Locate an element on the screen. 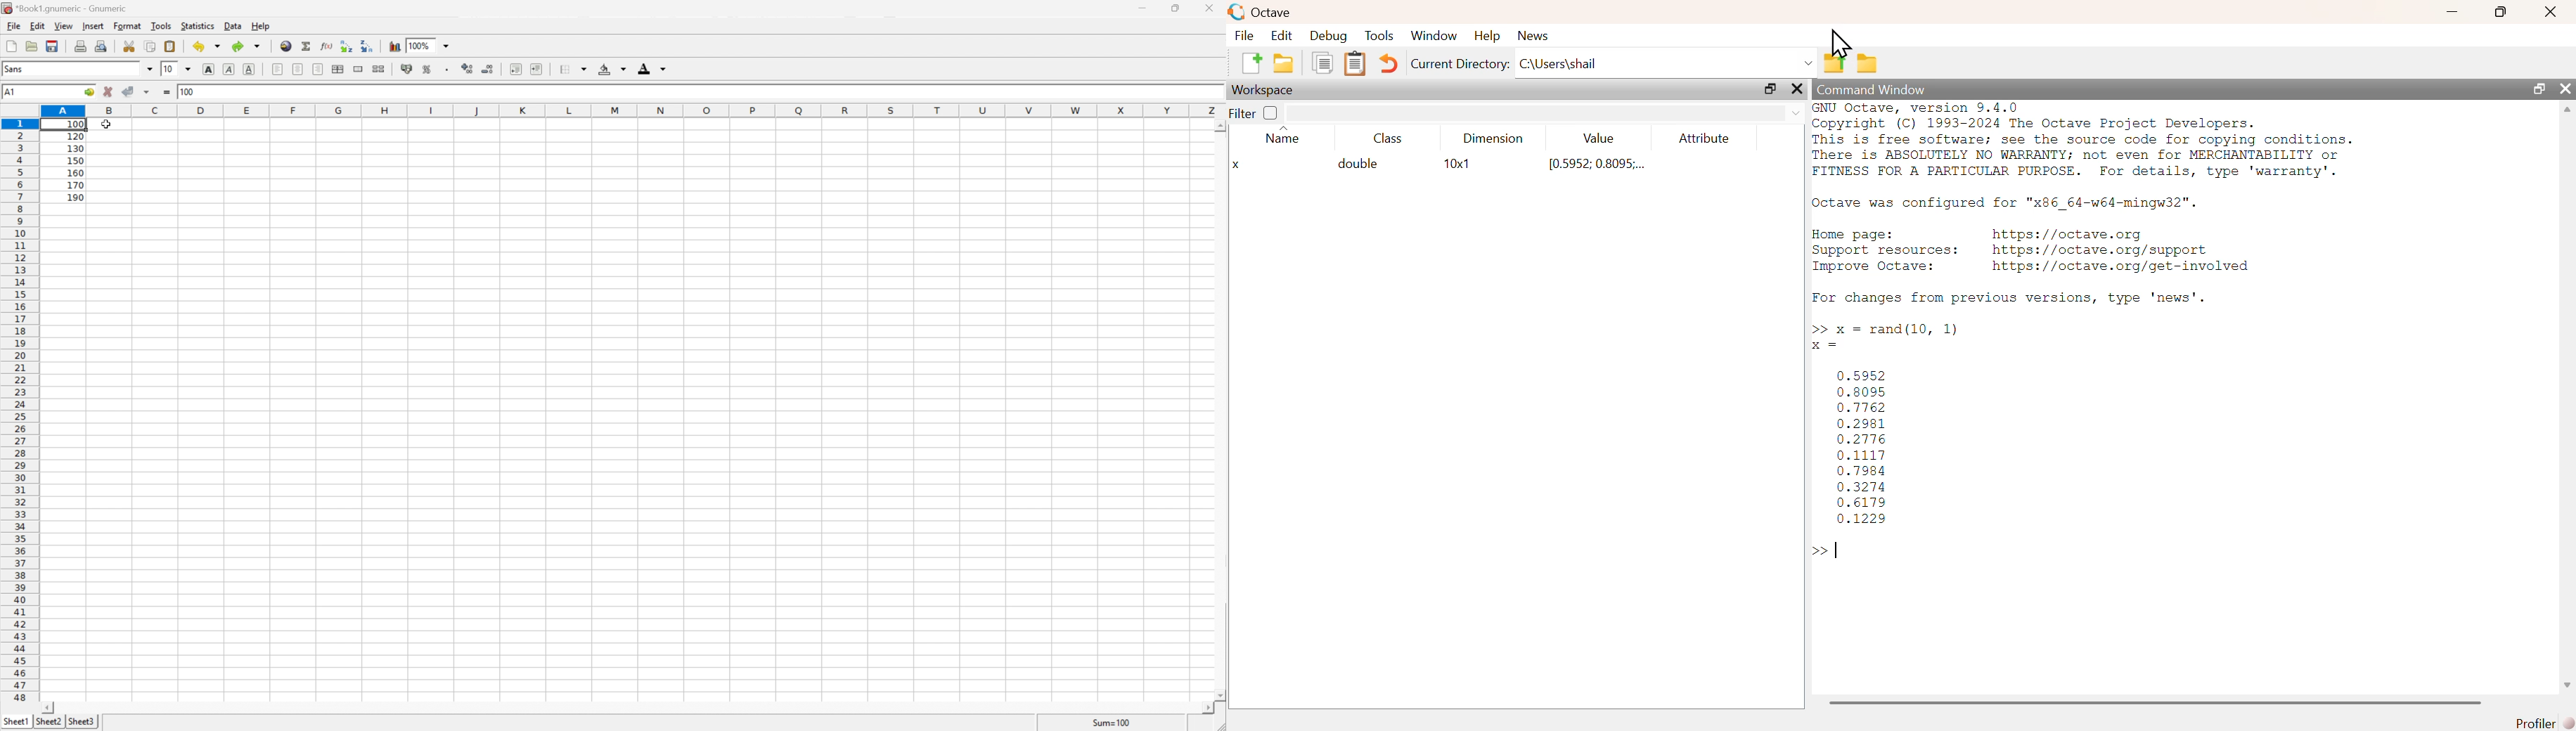 The image size is (2576, 756). Column names is located at coordinates (631, 111).